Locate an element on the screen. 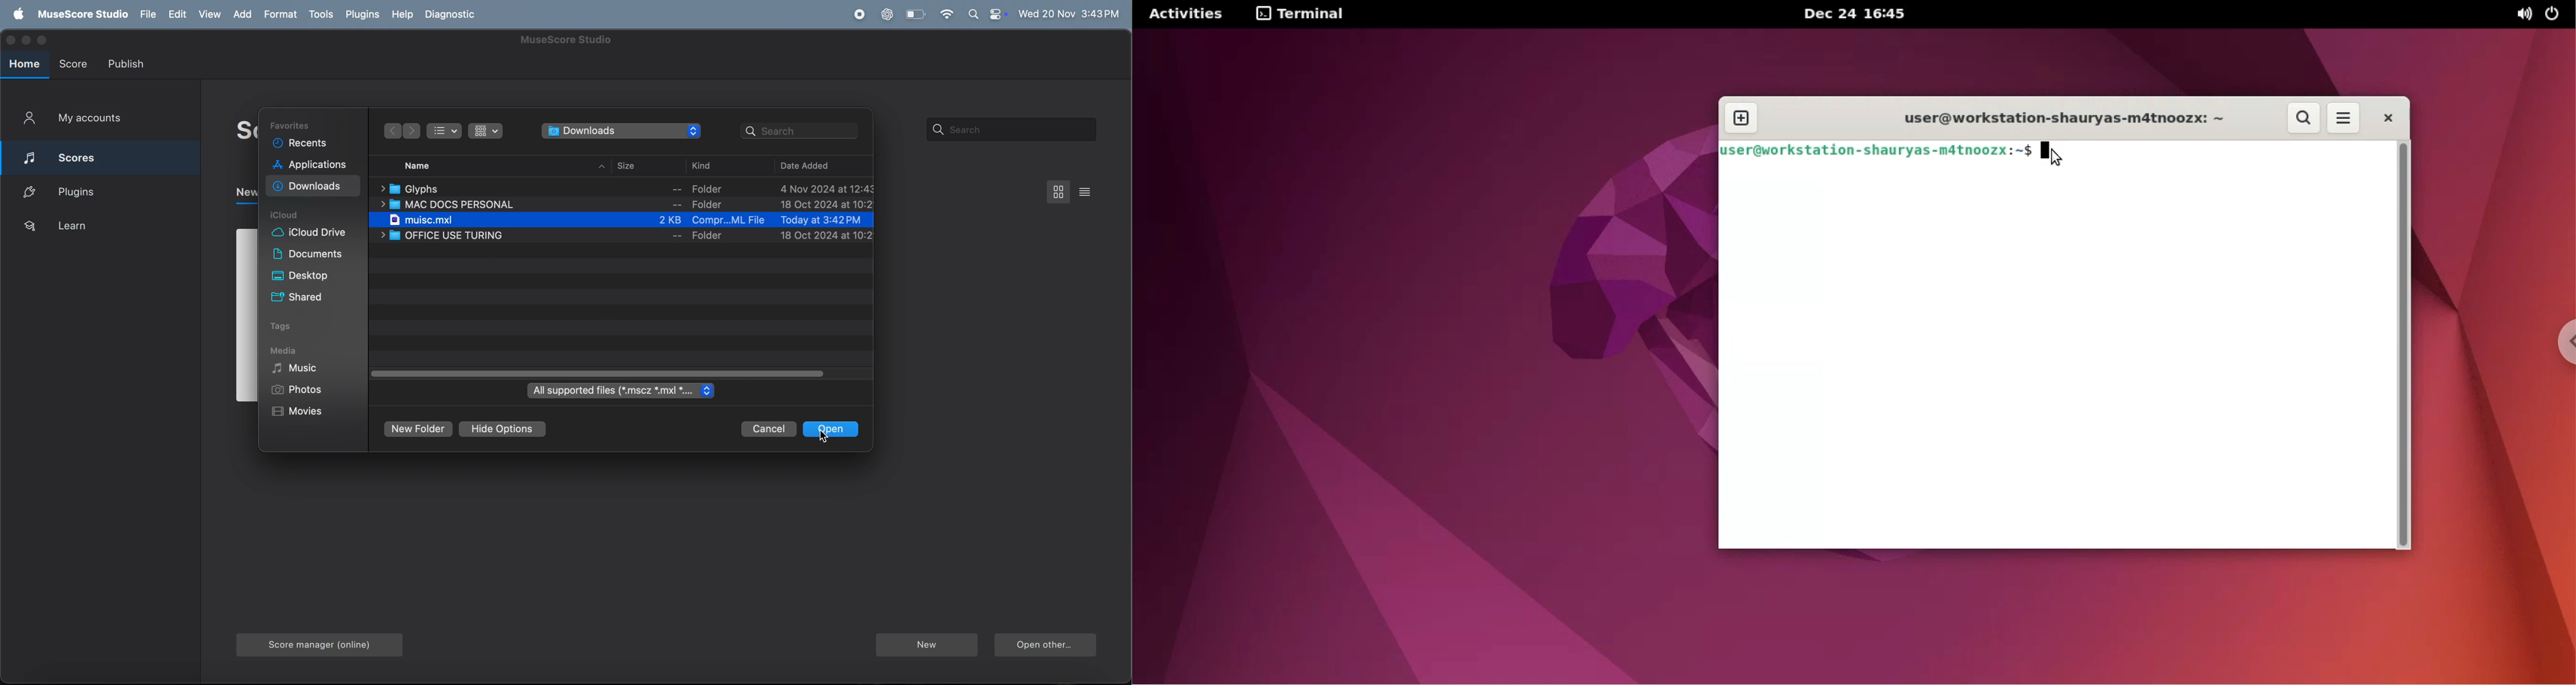  tools is located at coordinates (322, 15).